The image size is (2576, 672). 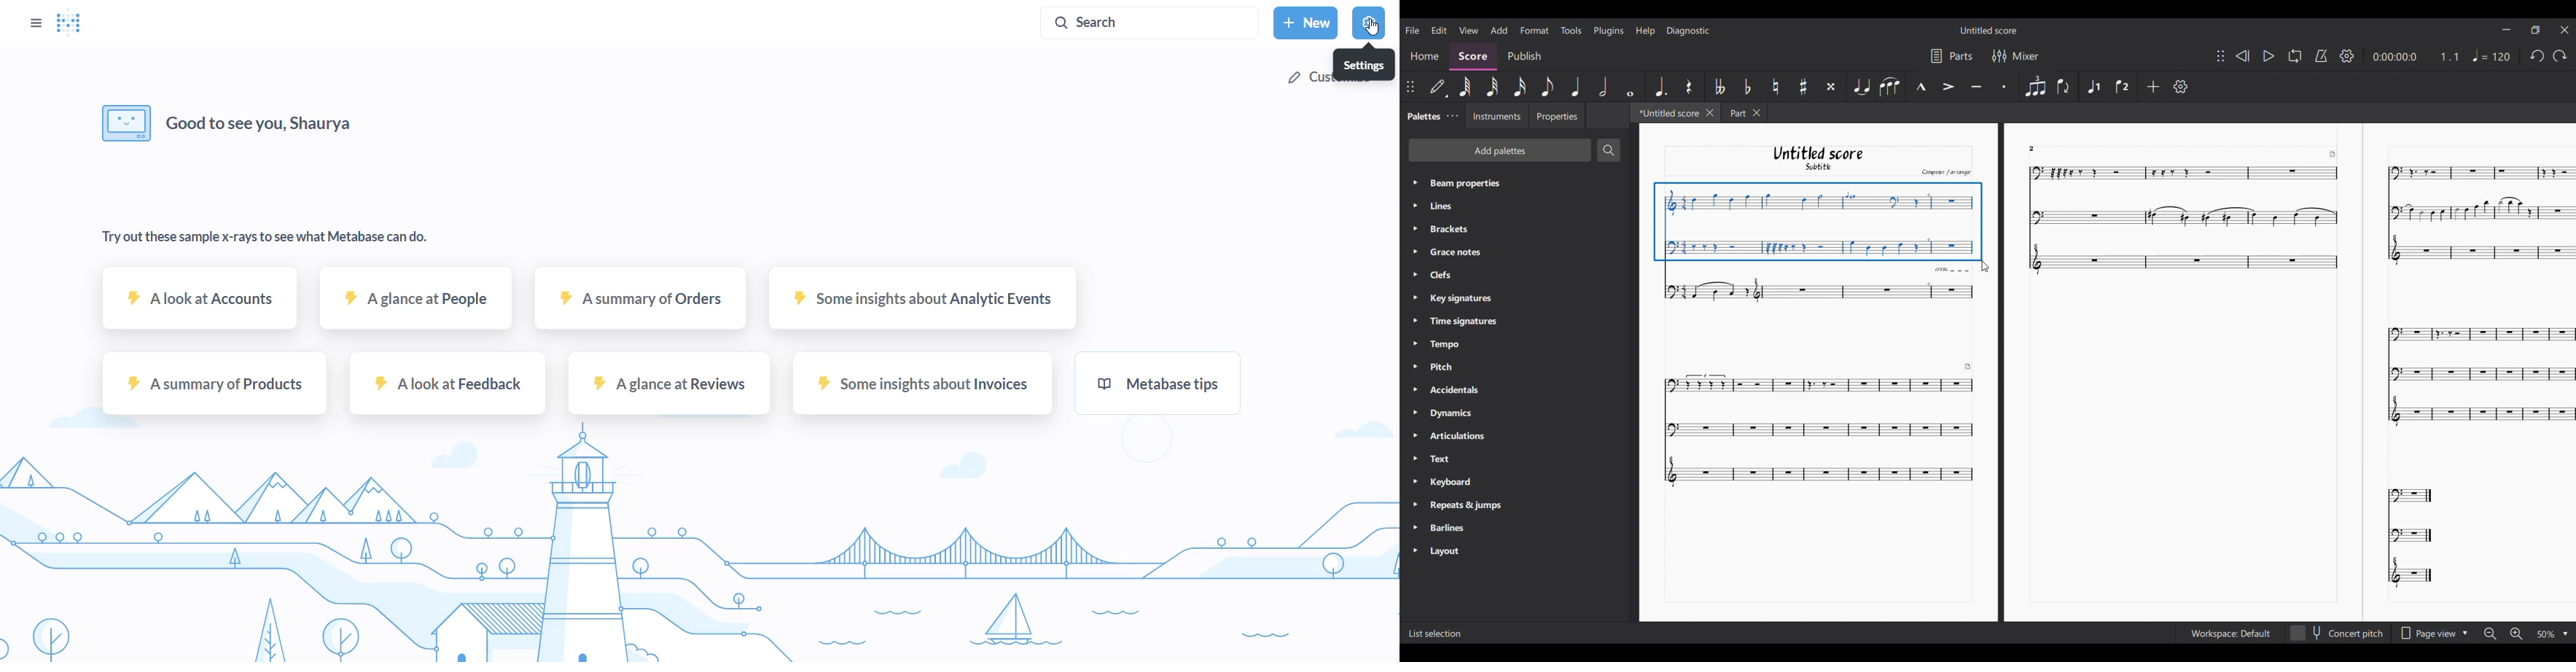 What do you see at coordinates (2026, 56) in the screenshot?
I see `Mixer settings` at bounding box center [2026, 56].